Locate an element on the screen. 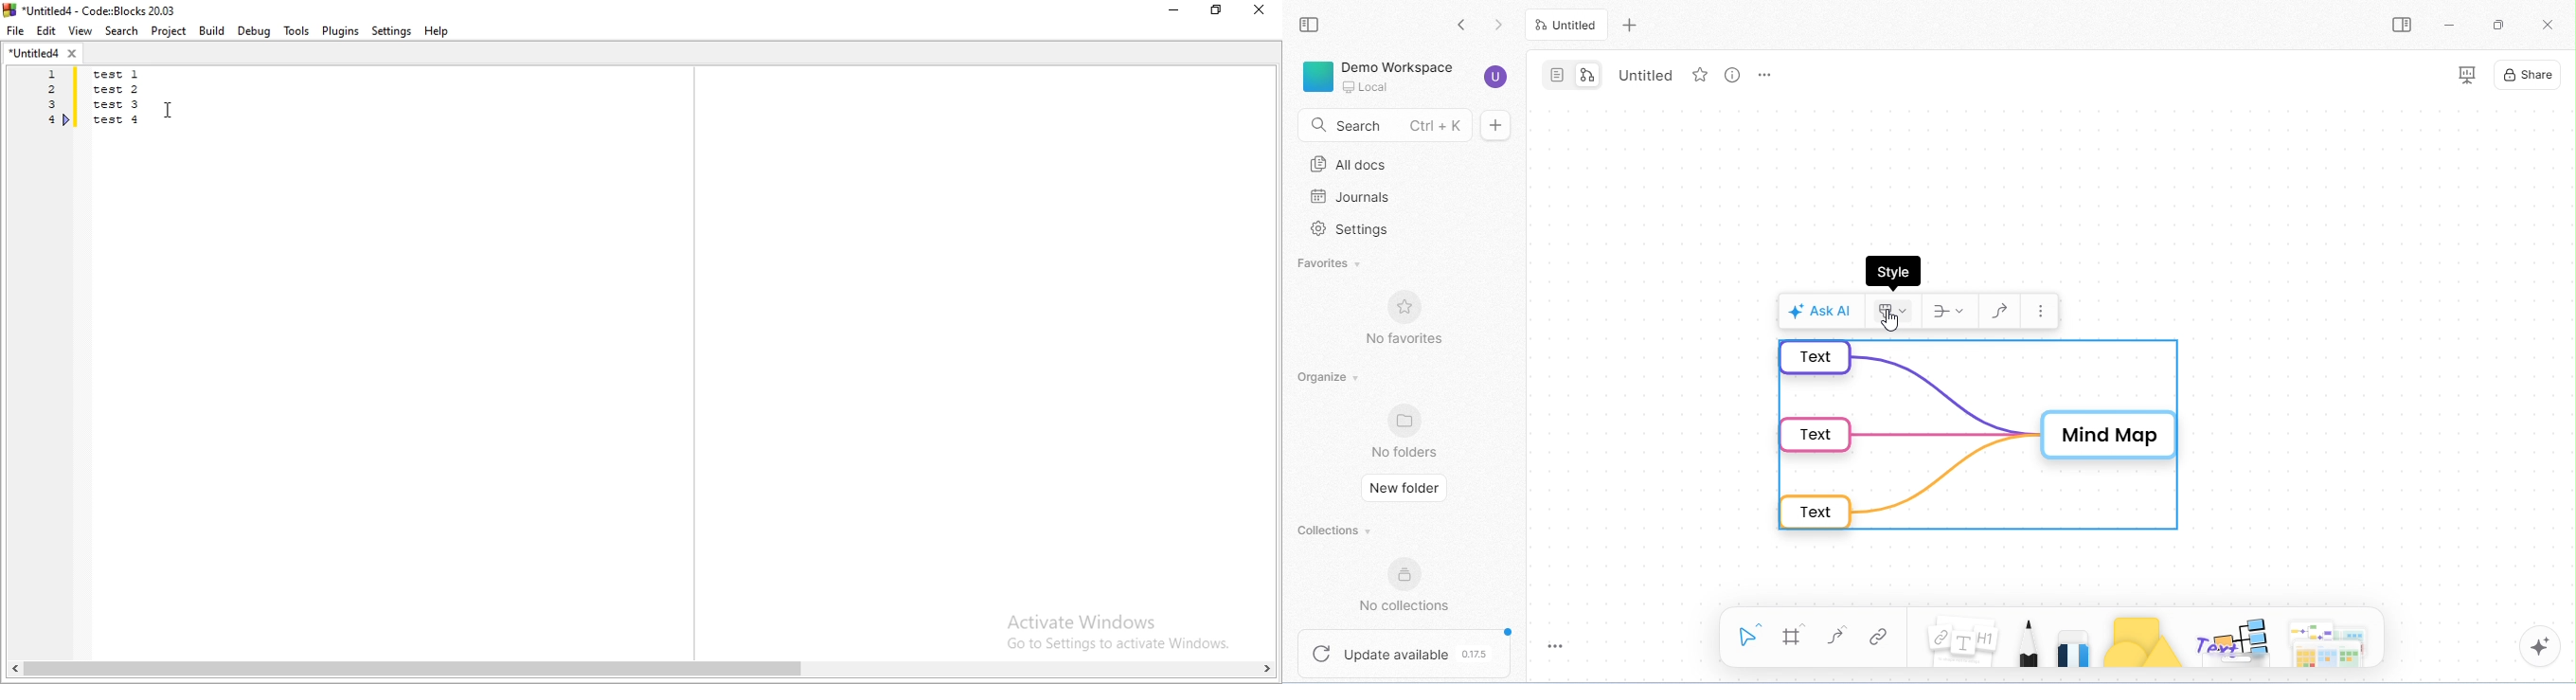 The width and height of the screenshot is (2576, 700). demo workspace is located at coordinates (1380, 76).